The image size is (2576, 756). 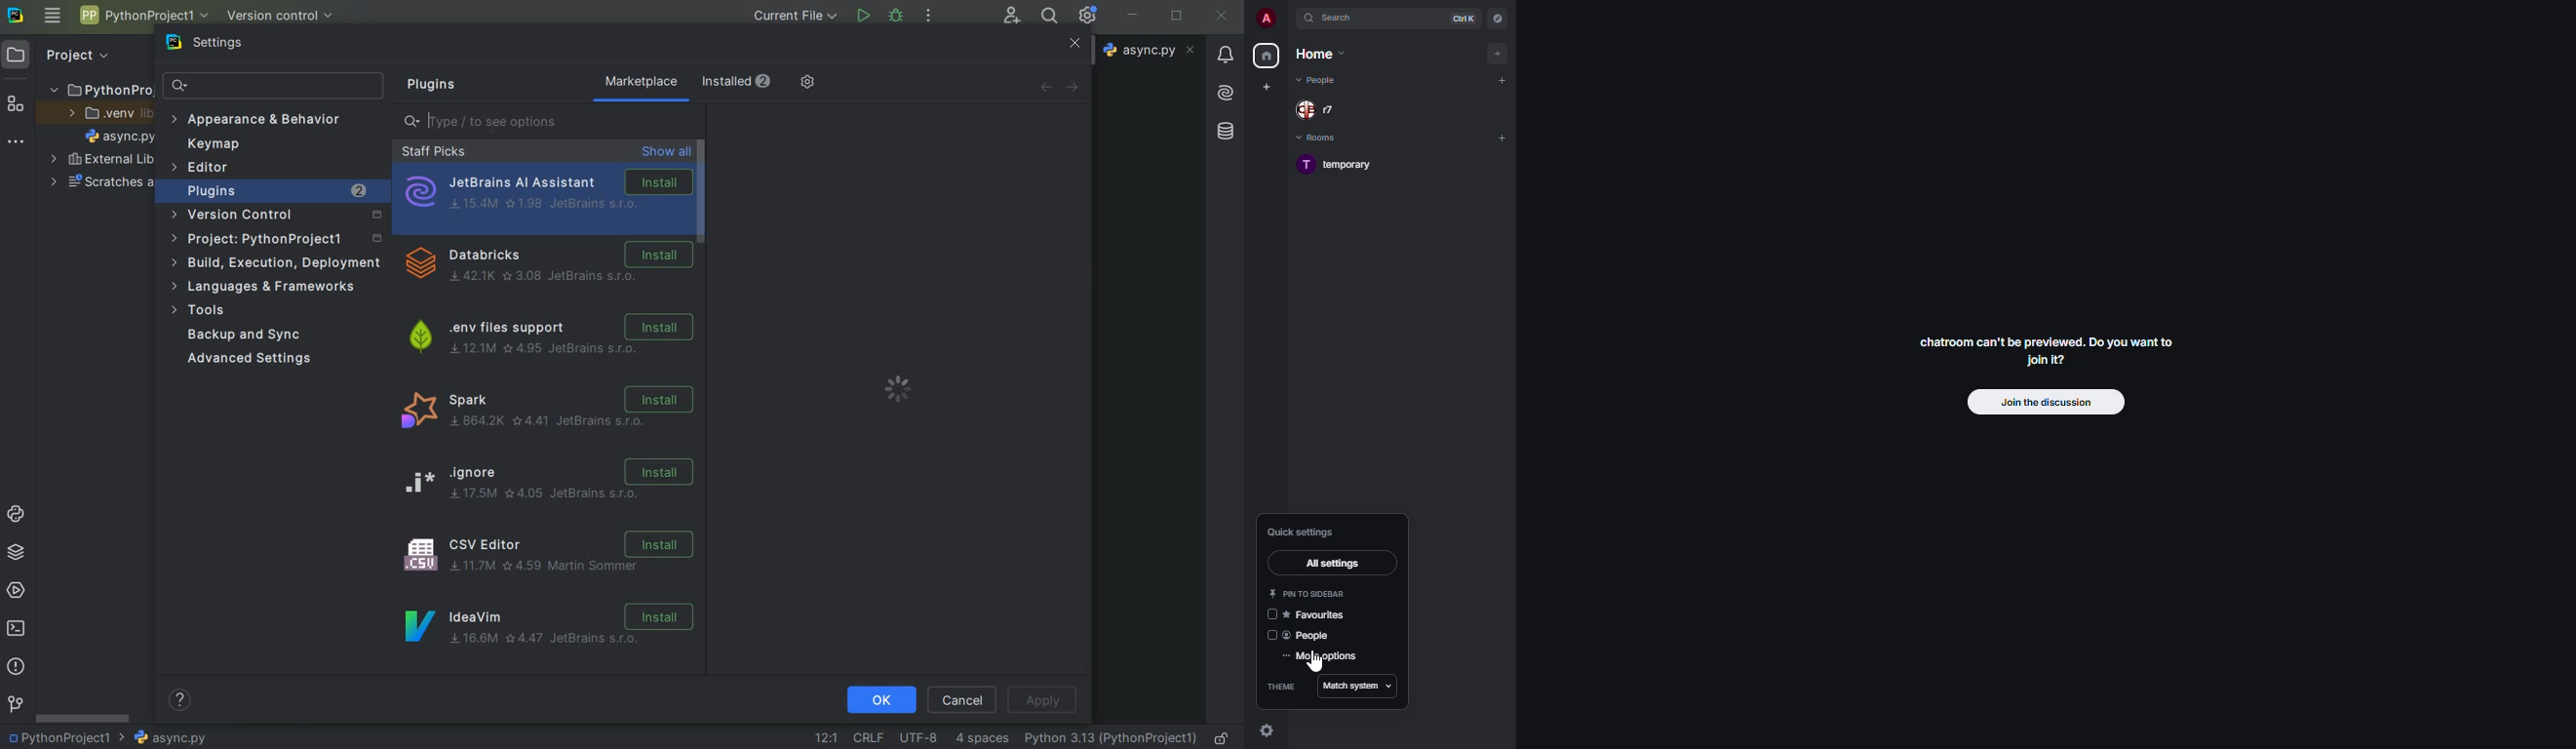 What do you see at coordinates (1271, 614) in the screenshot?
I see `disabled` at bounding box center [1271, 614].